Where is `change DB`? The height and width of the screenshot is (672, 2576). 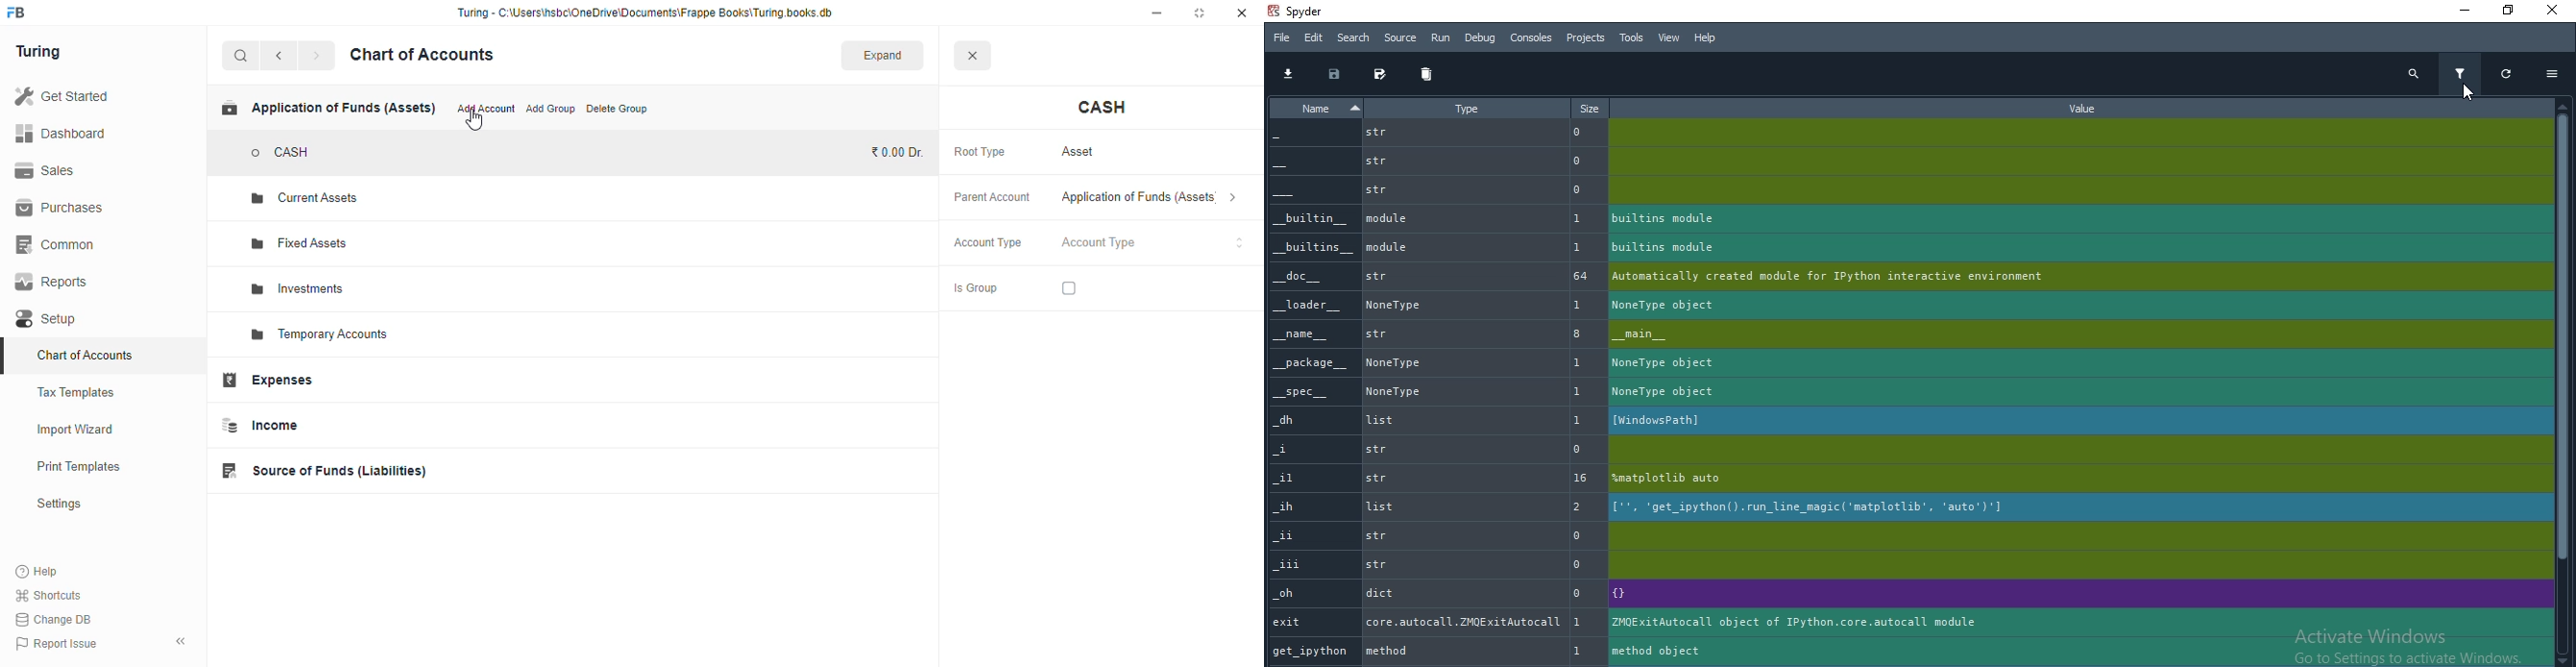
change DB is located at coordinates (55, 619).